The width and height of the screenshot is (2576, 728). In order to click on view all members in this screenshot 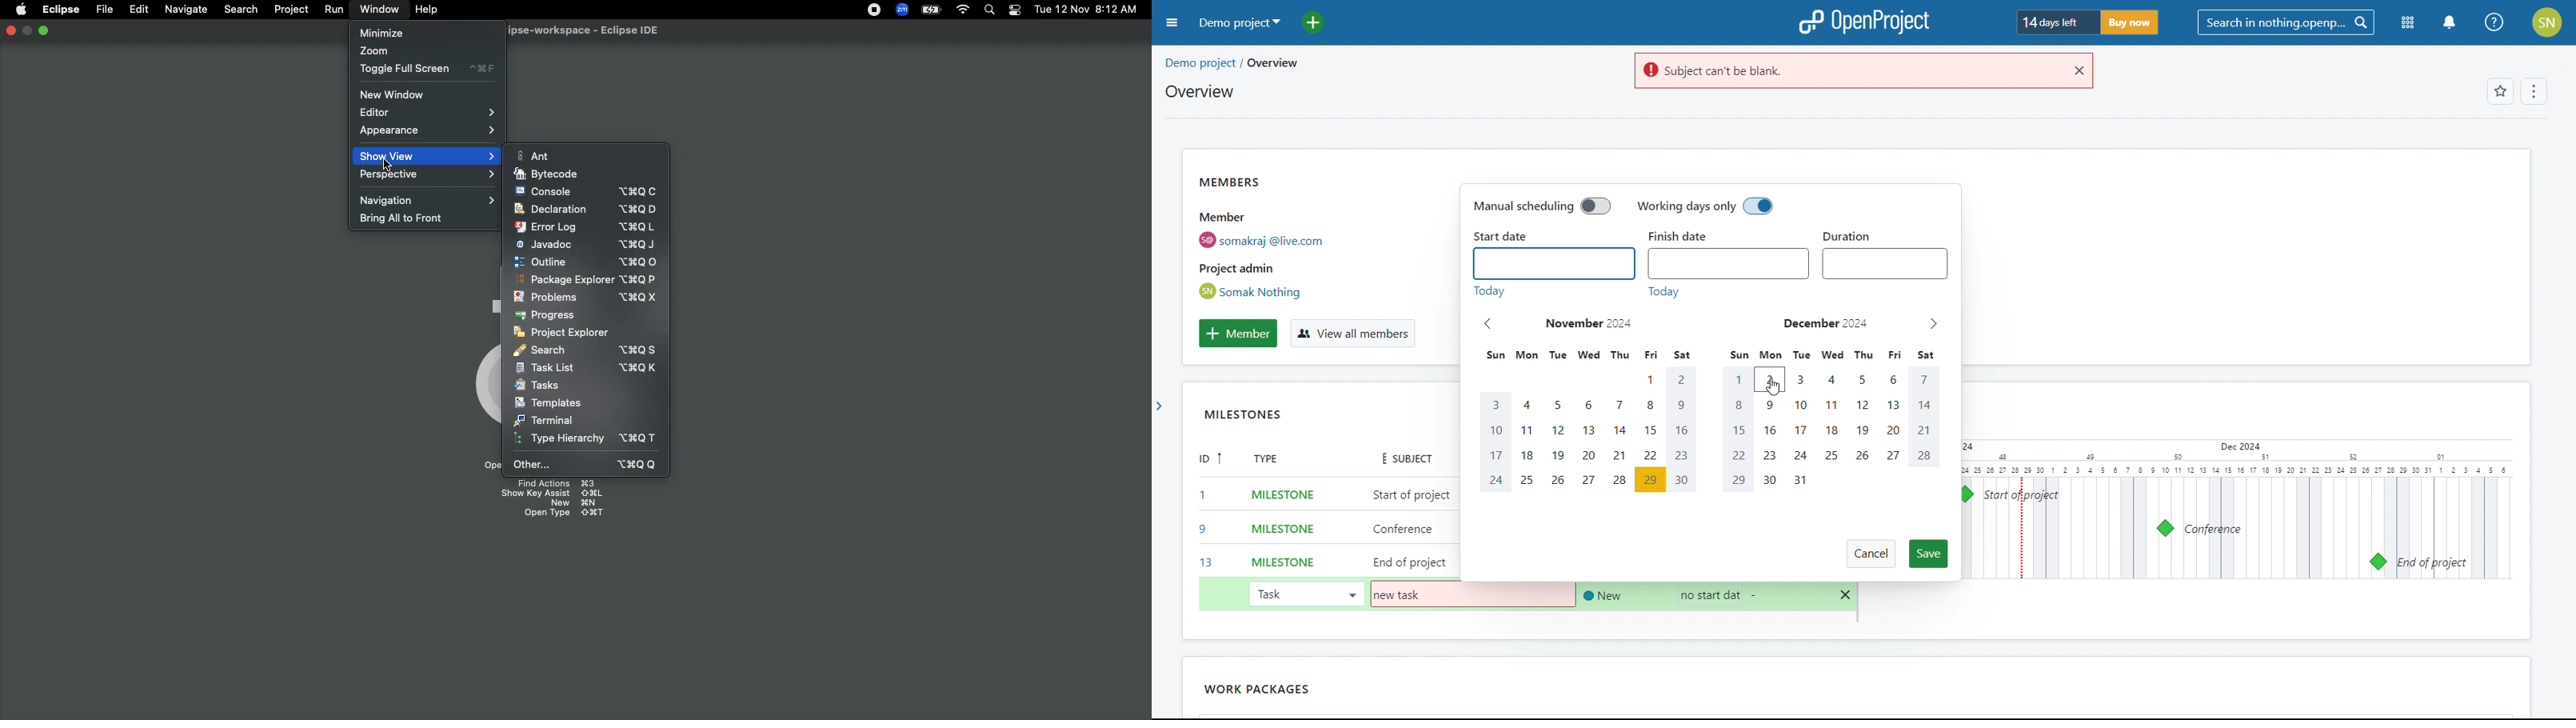, I will do `click(1351, 334)`.